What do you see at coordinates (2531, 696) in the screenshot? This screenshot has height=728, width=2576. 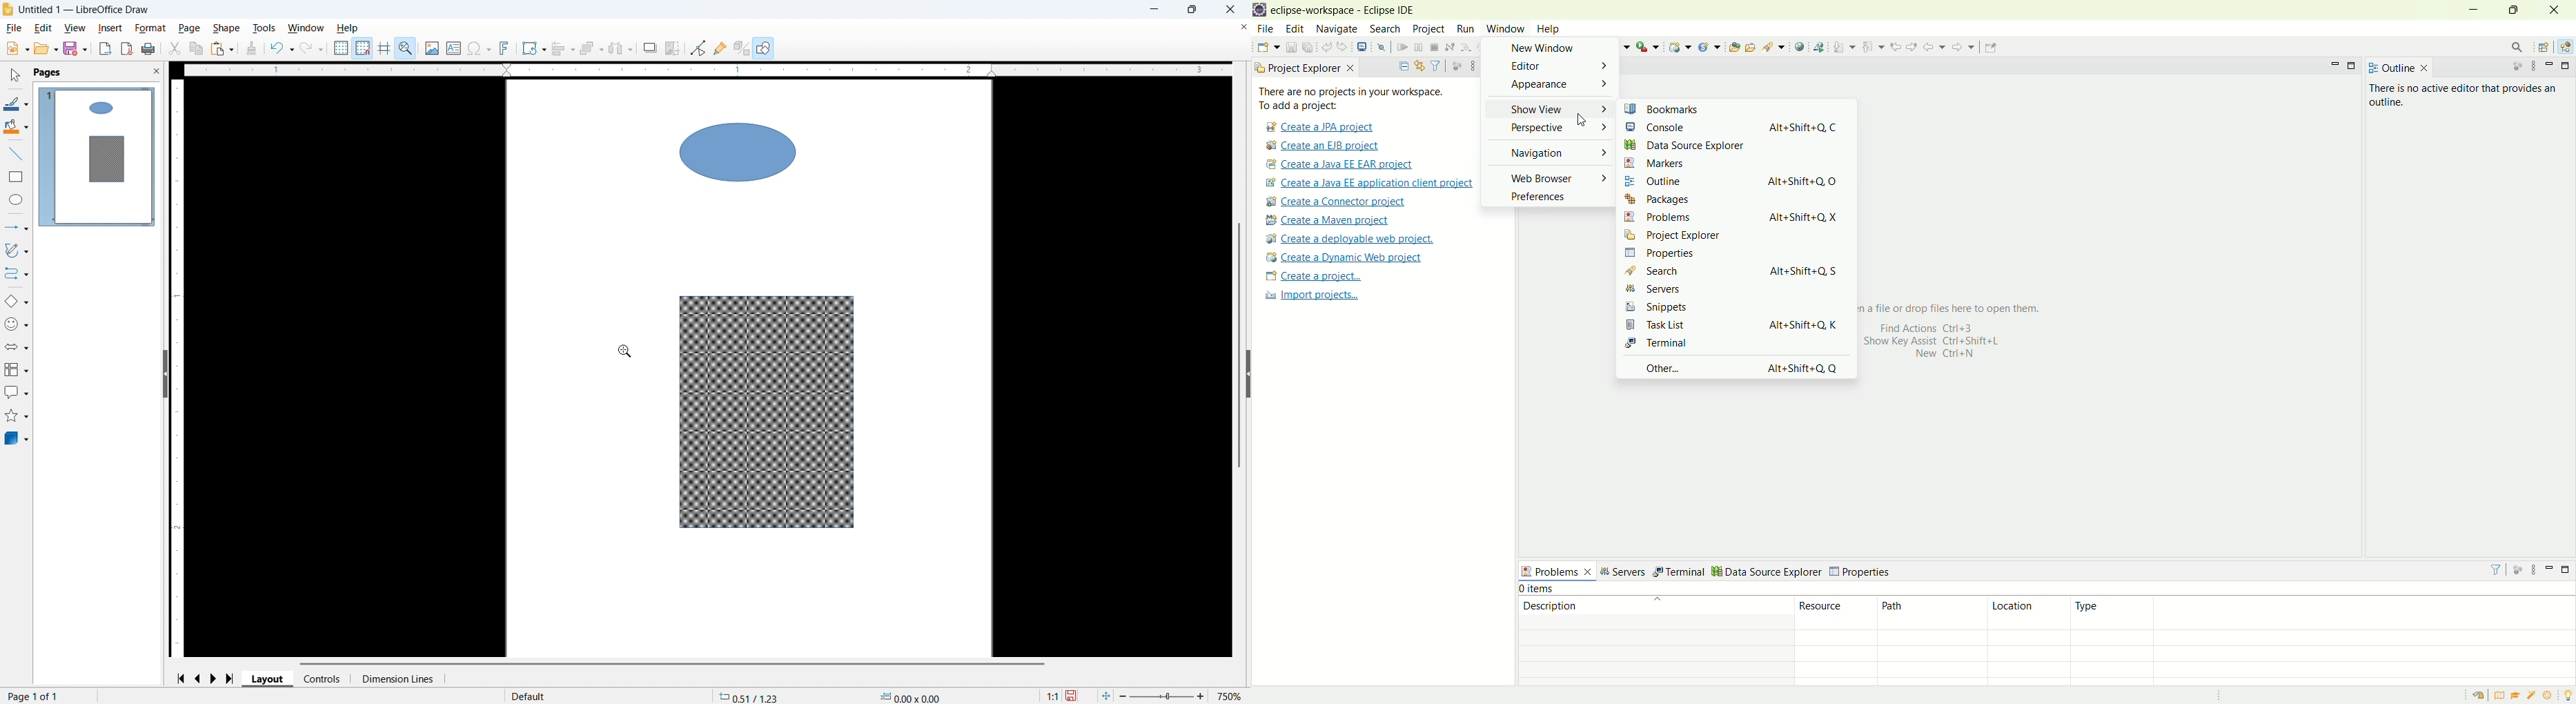 I see `samples` at bounding box center [2531, 696].